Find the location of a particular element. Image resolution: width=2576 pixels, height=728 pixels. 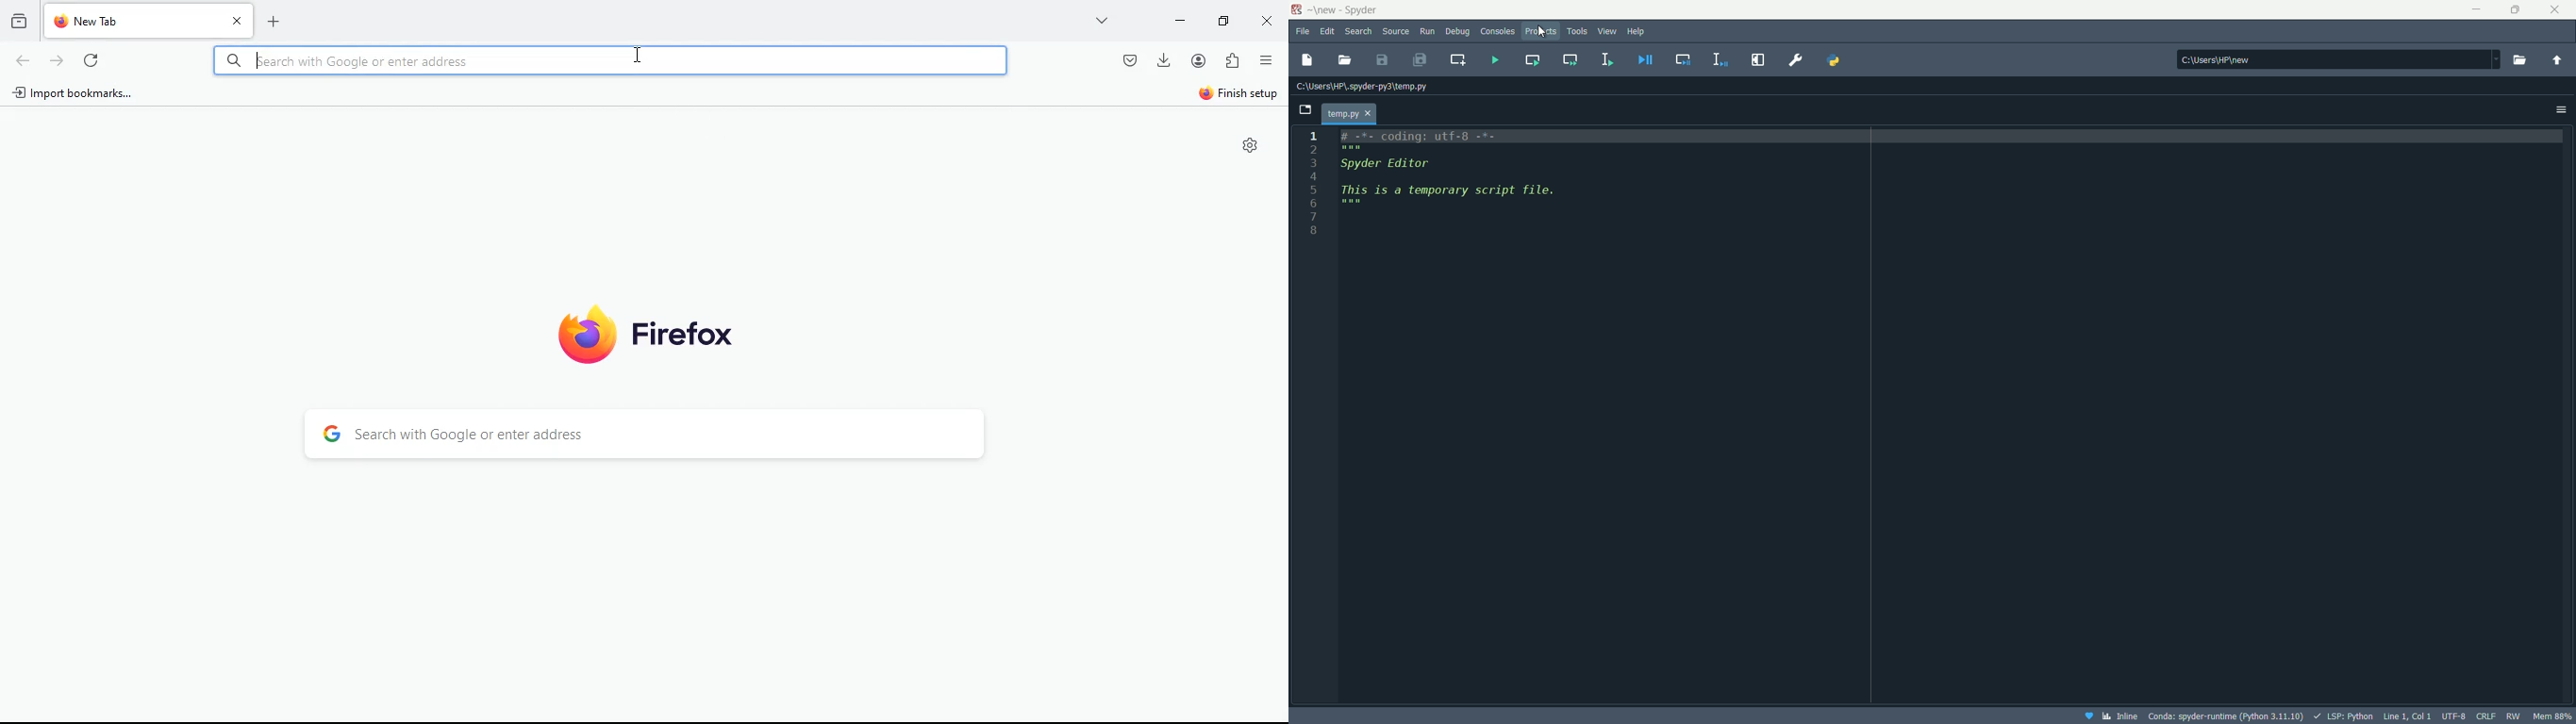

preferences is located at coordinates (1798, 60).